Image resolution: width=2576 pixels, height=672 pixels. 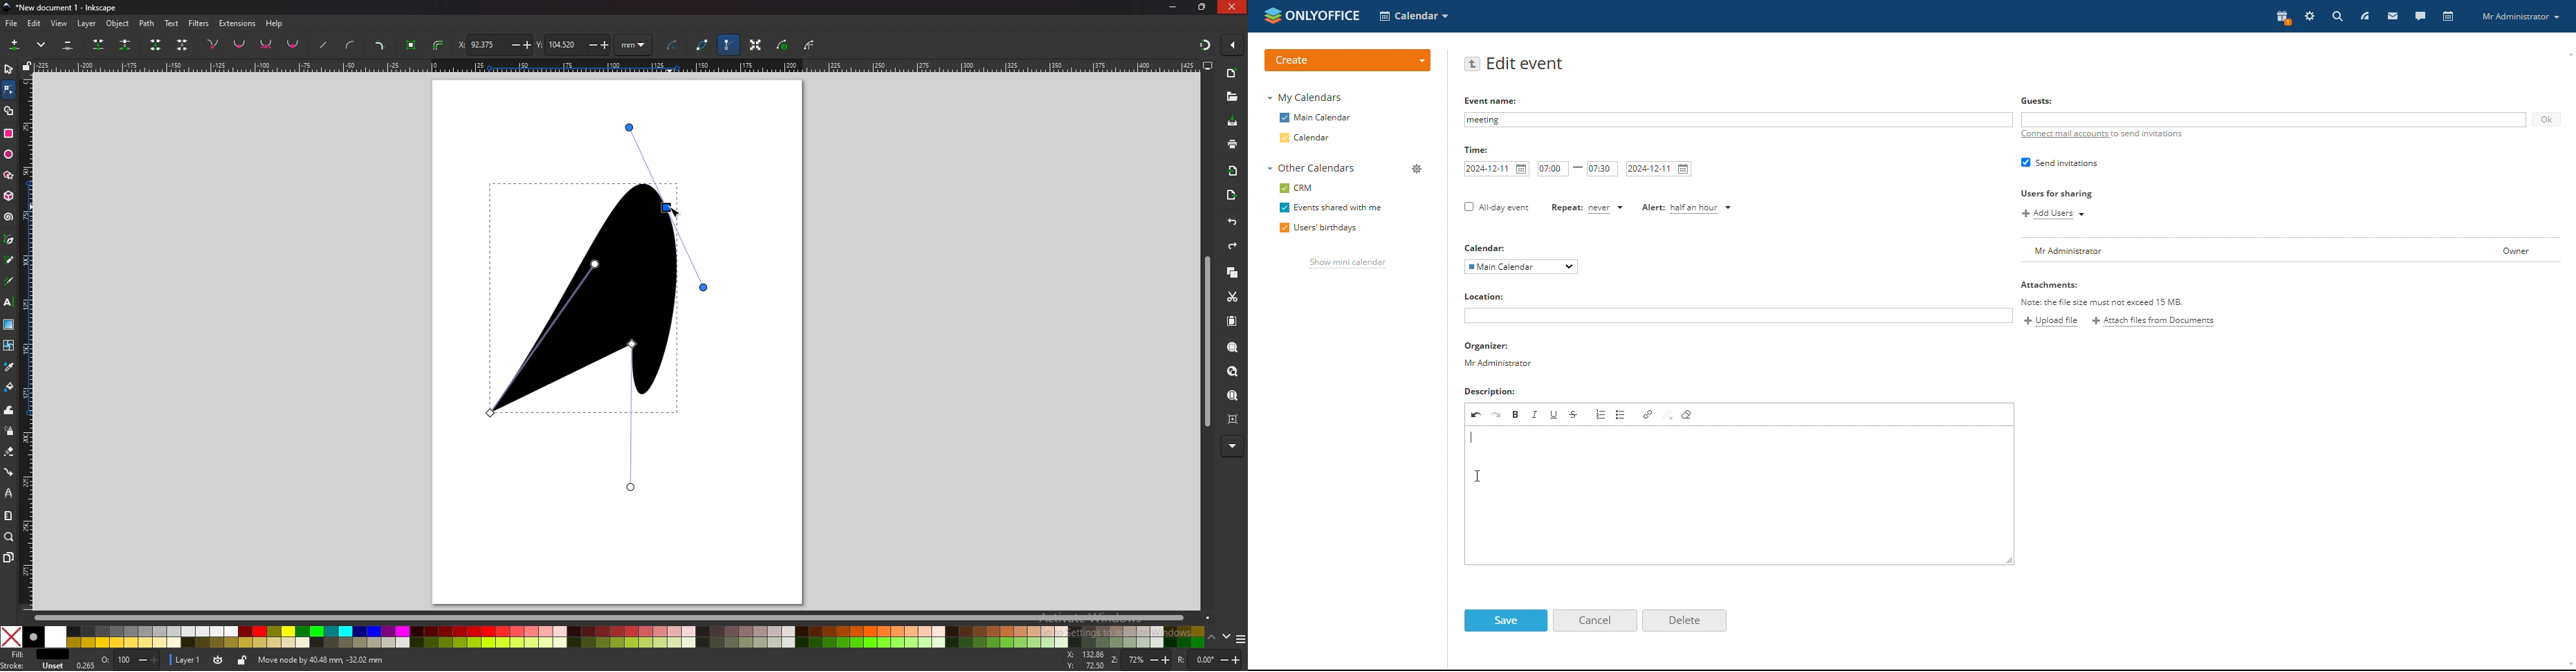 What do you see at coordinates (1234, 172) in the screenshot?
I see `import` at bounding box center [1234, 172].